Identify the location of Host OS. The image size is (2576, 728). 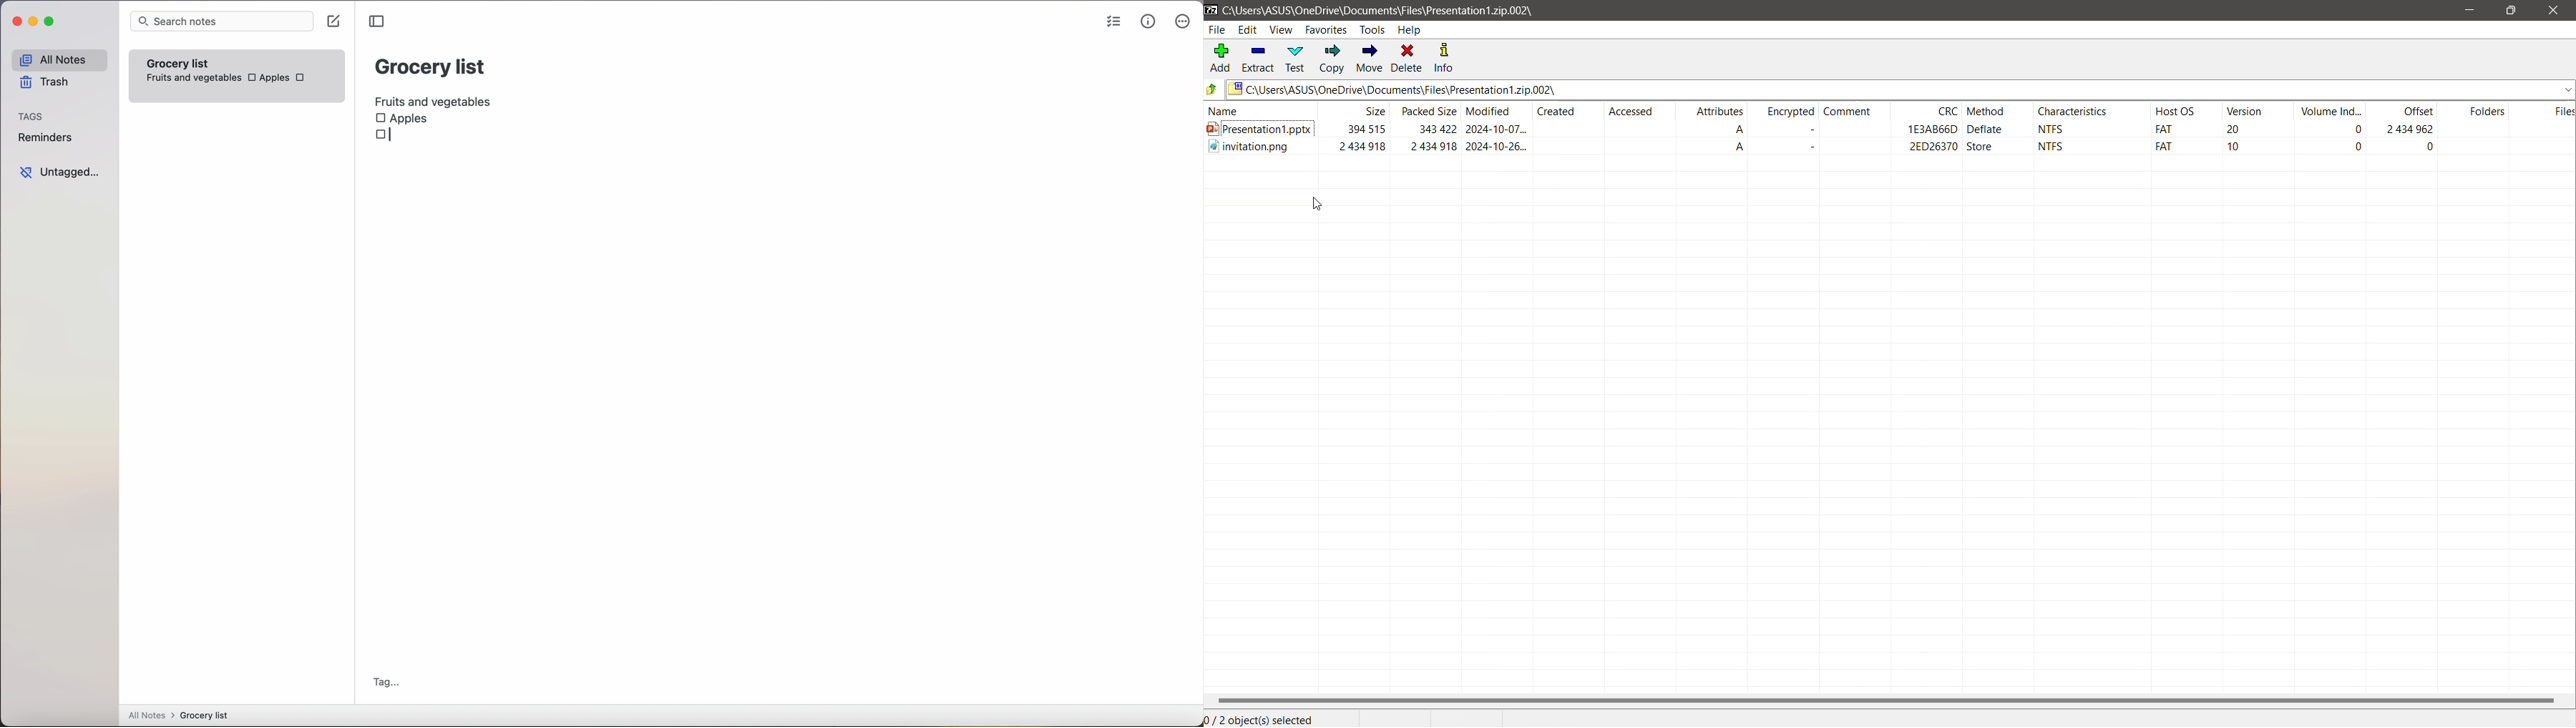
(2185, 111).